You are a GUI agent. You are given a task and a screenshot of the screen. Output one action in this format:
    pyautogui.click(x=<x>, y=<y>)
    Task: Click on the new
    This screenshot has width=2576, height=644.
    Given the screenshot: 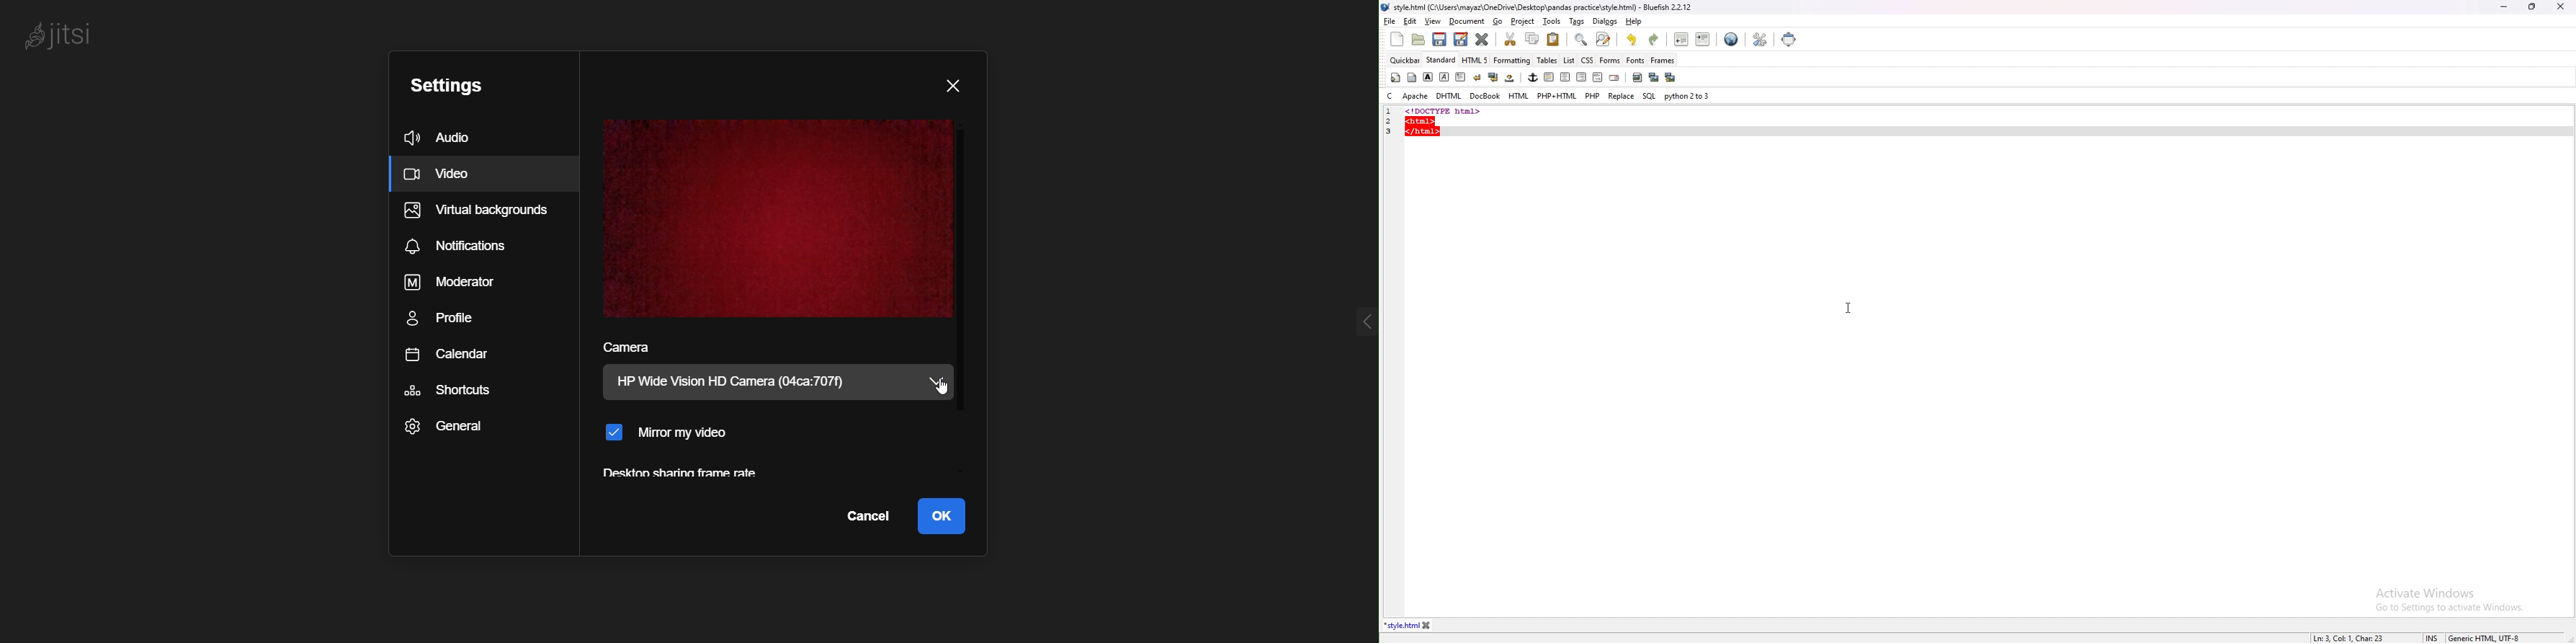 What is the action you would take?
    pyautogui.click(x=1397, y=39)
    